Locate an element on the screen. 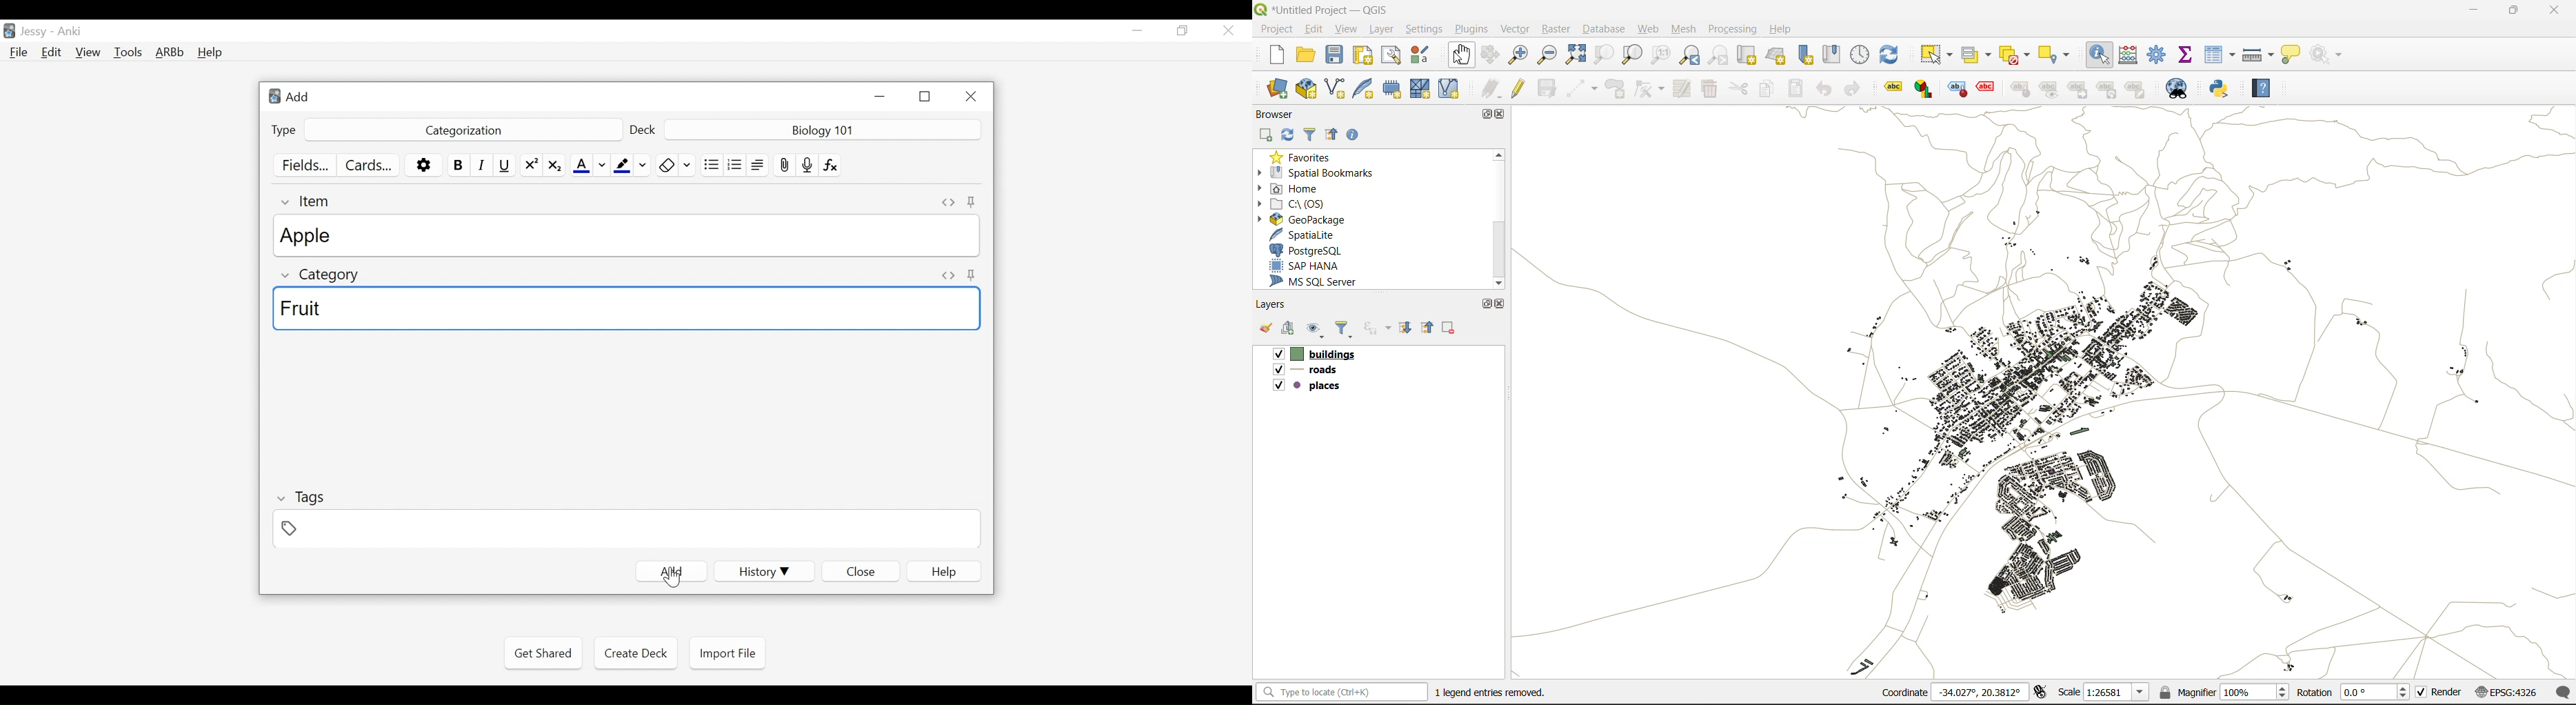 The height and width of the screenshot is (728, 2576). elp is located at coordinates (945, 572).